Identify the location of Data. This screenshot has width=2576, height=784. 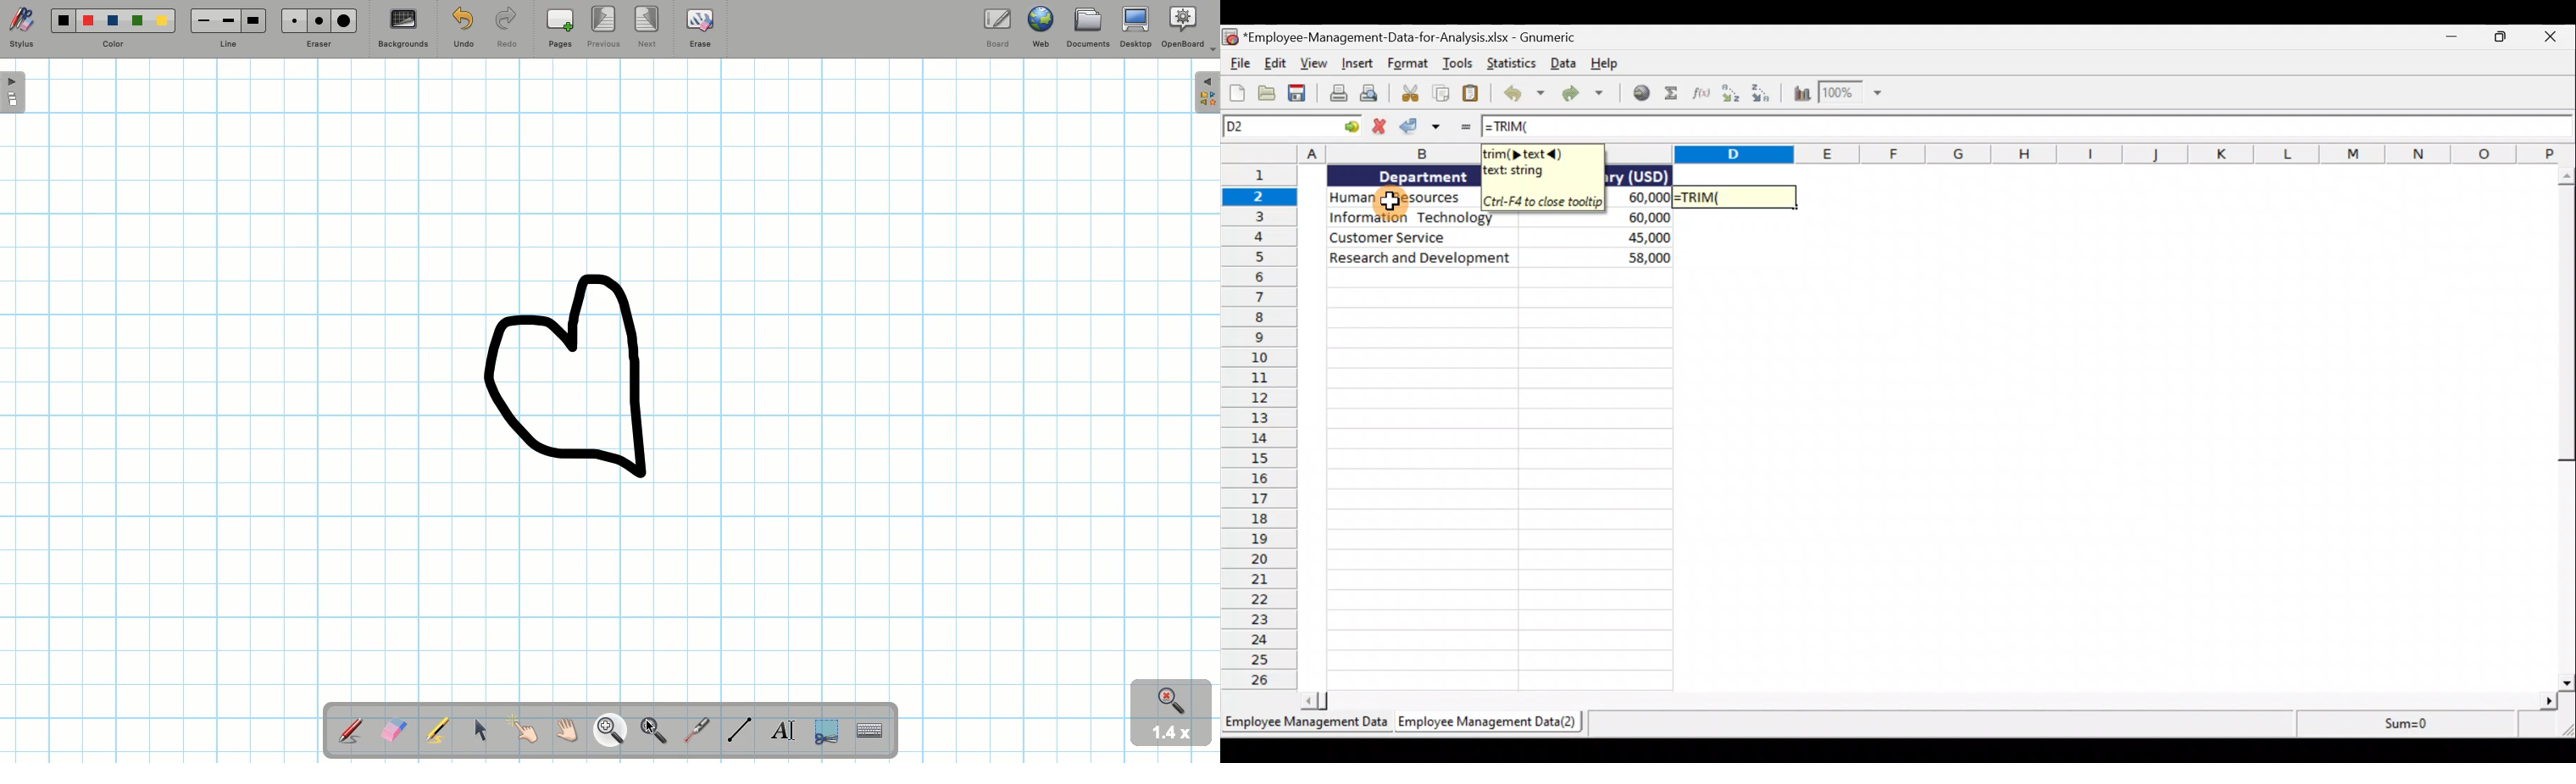
(1396, 216).